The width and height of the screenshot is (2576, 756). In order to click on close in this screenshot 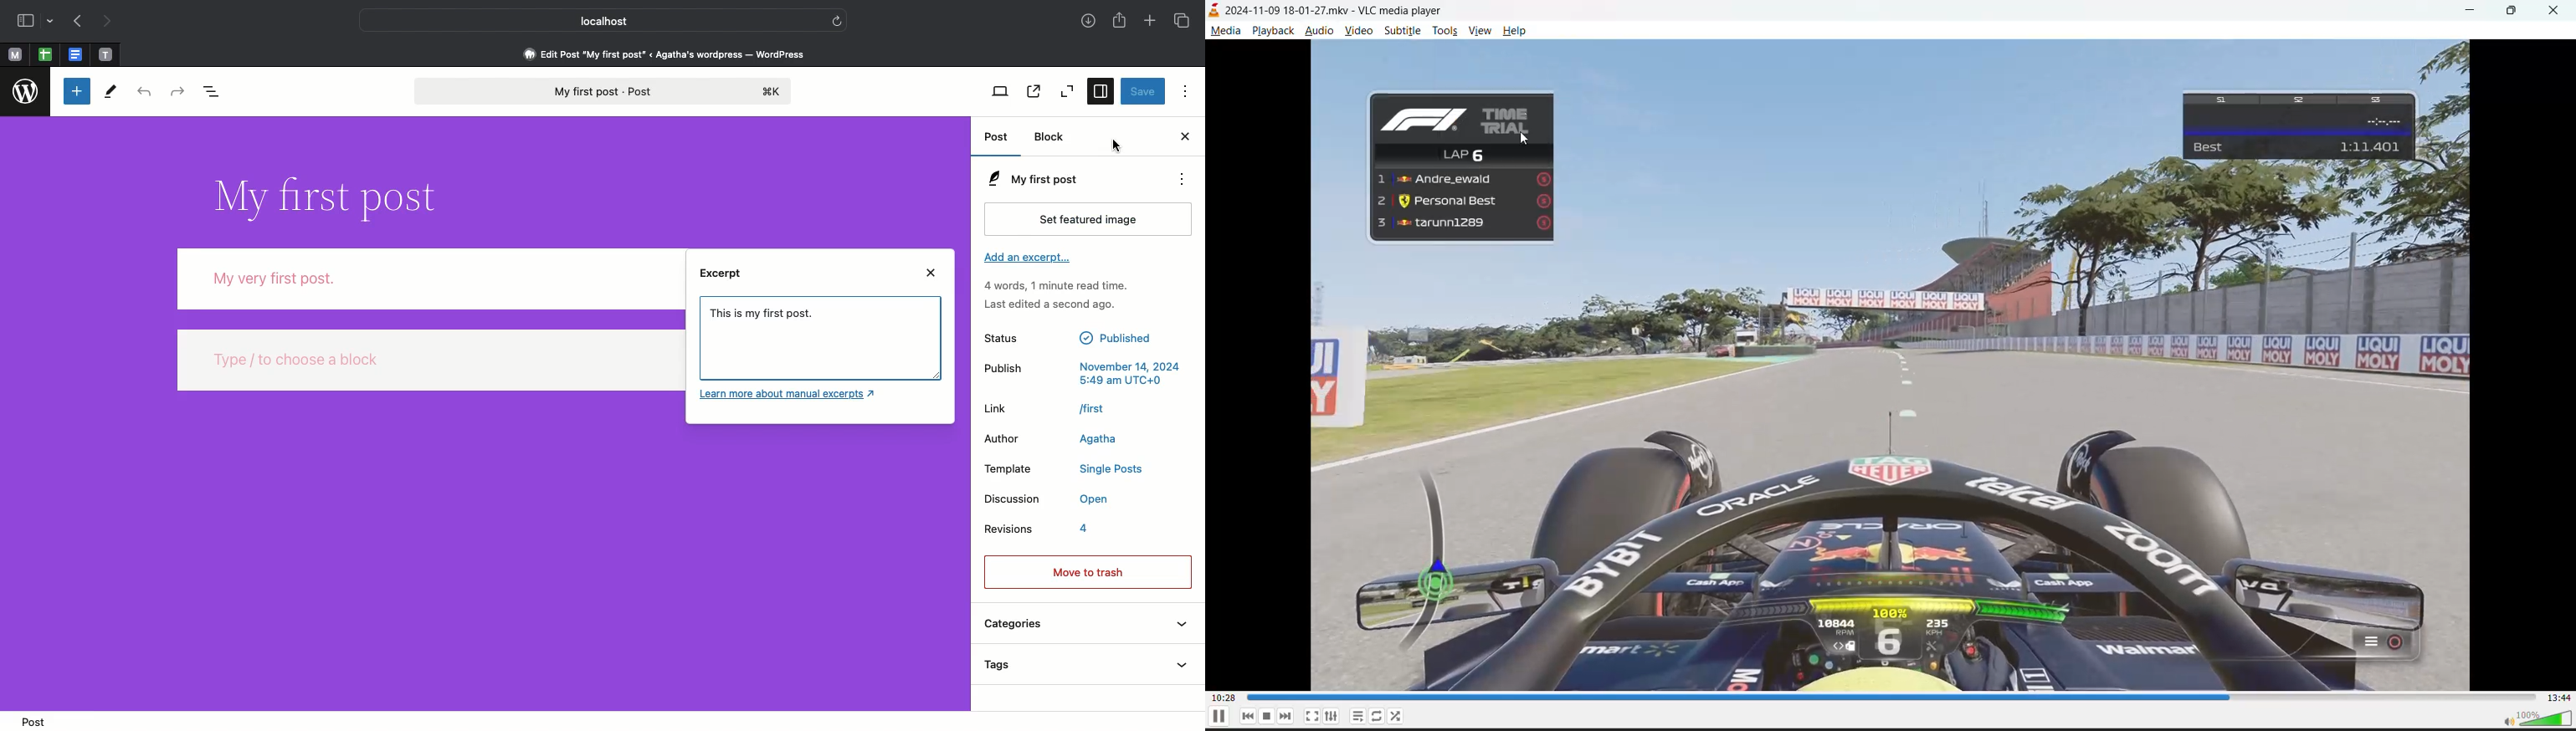, I will do `click(2555, 13)`.